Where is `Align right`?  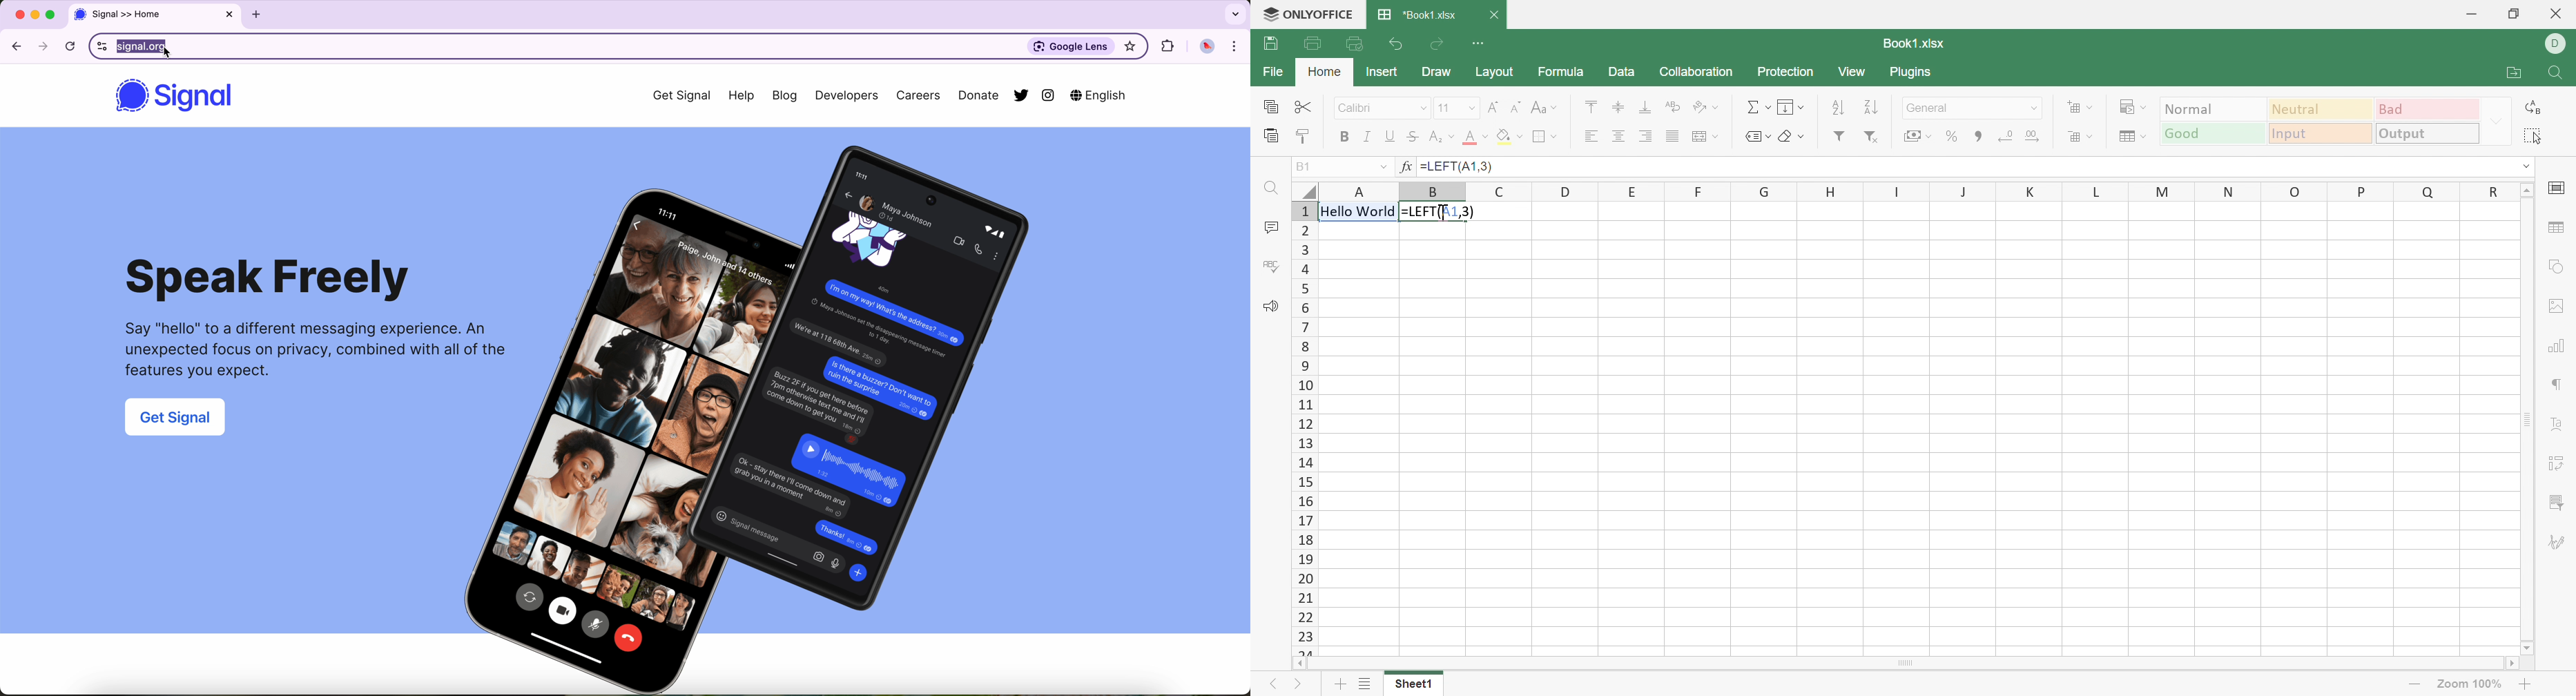
Align right is located at coordinates (1647, 137).